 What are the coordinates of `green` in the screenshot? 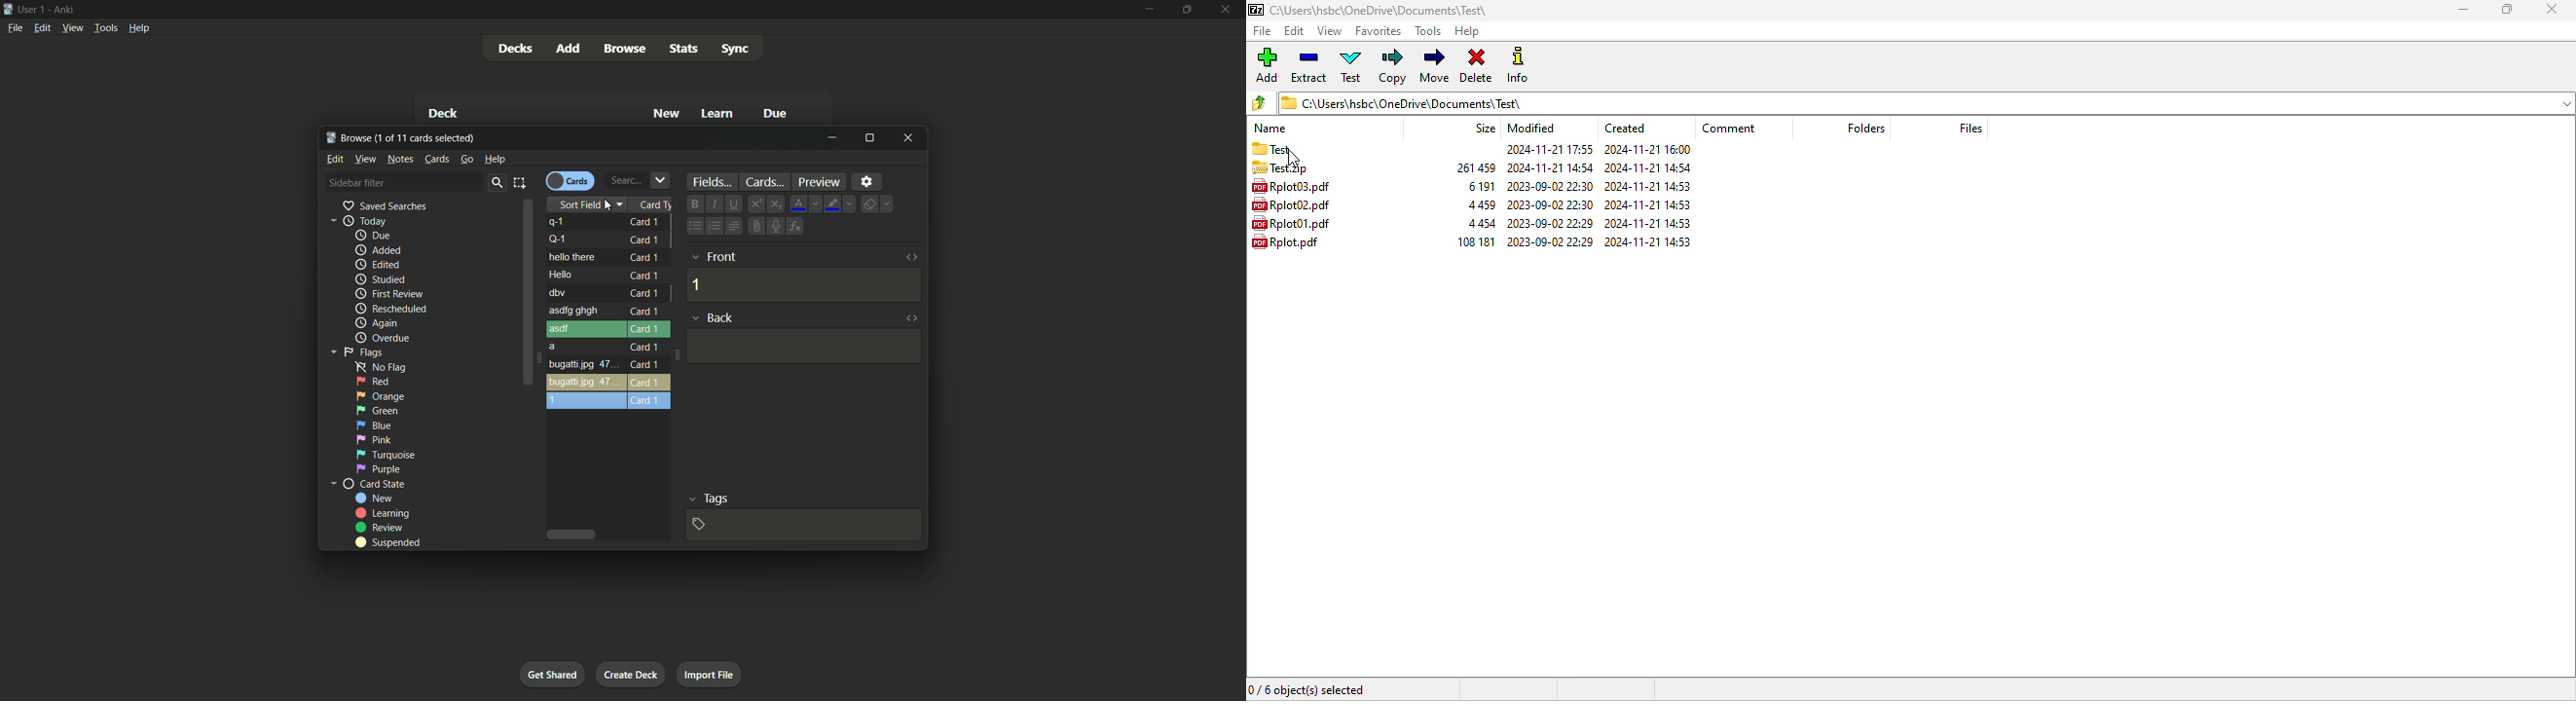 It's located at (380, 410).